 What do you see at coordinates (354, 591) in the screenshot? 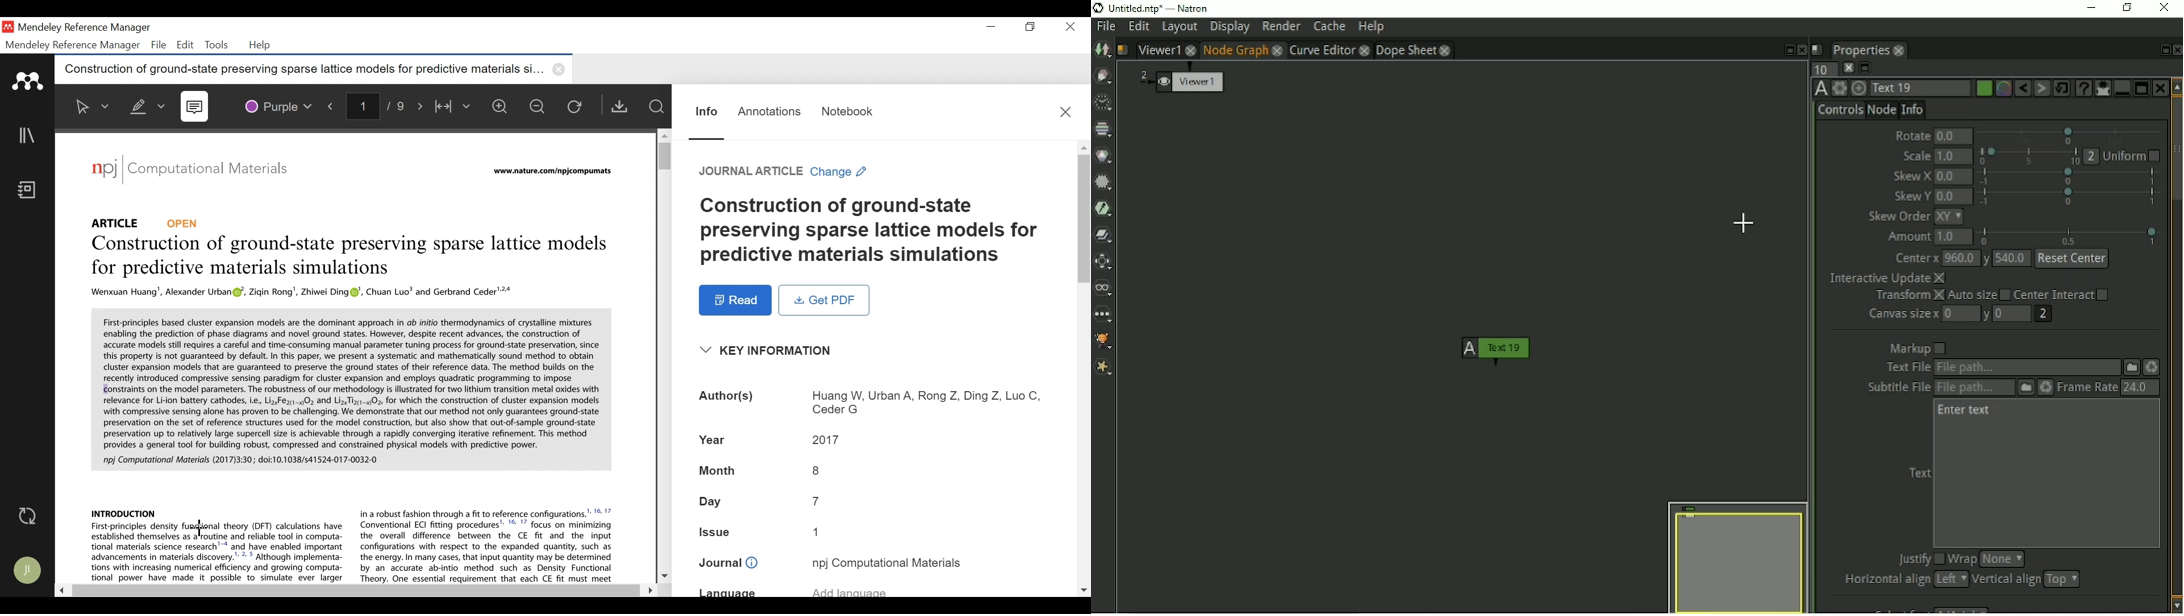
I see `Horizontal Scroll bar` at bounding box center [354, 591].